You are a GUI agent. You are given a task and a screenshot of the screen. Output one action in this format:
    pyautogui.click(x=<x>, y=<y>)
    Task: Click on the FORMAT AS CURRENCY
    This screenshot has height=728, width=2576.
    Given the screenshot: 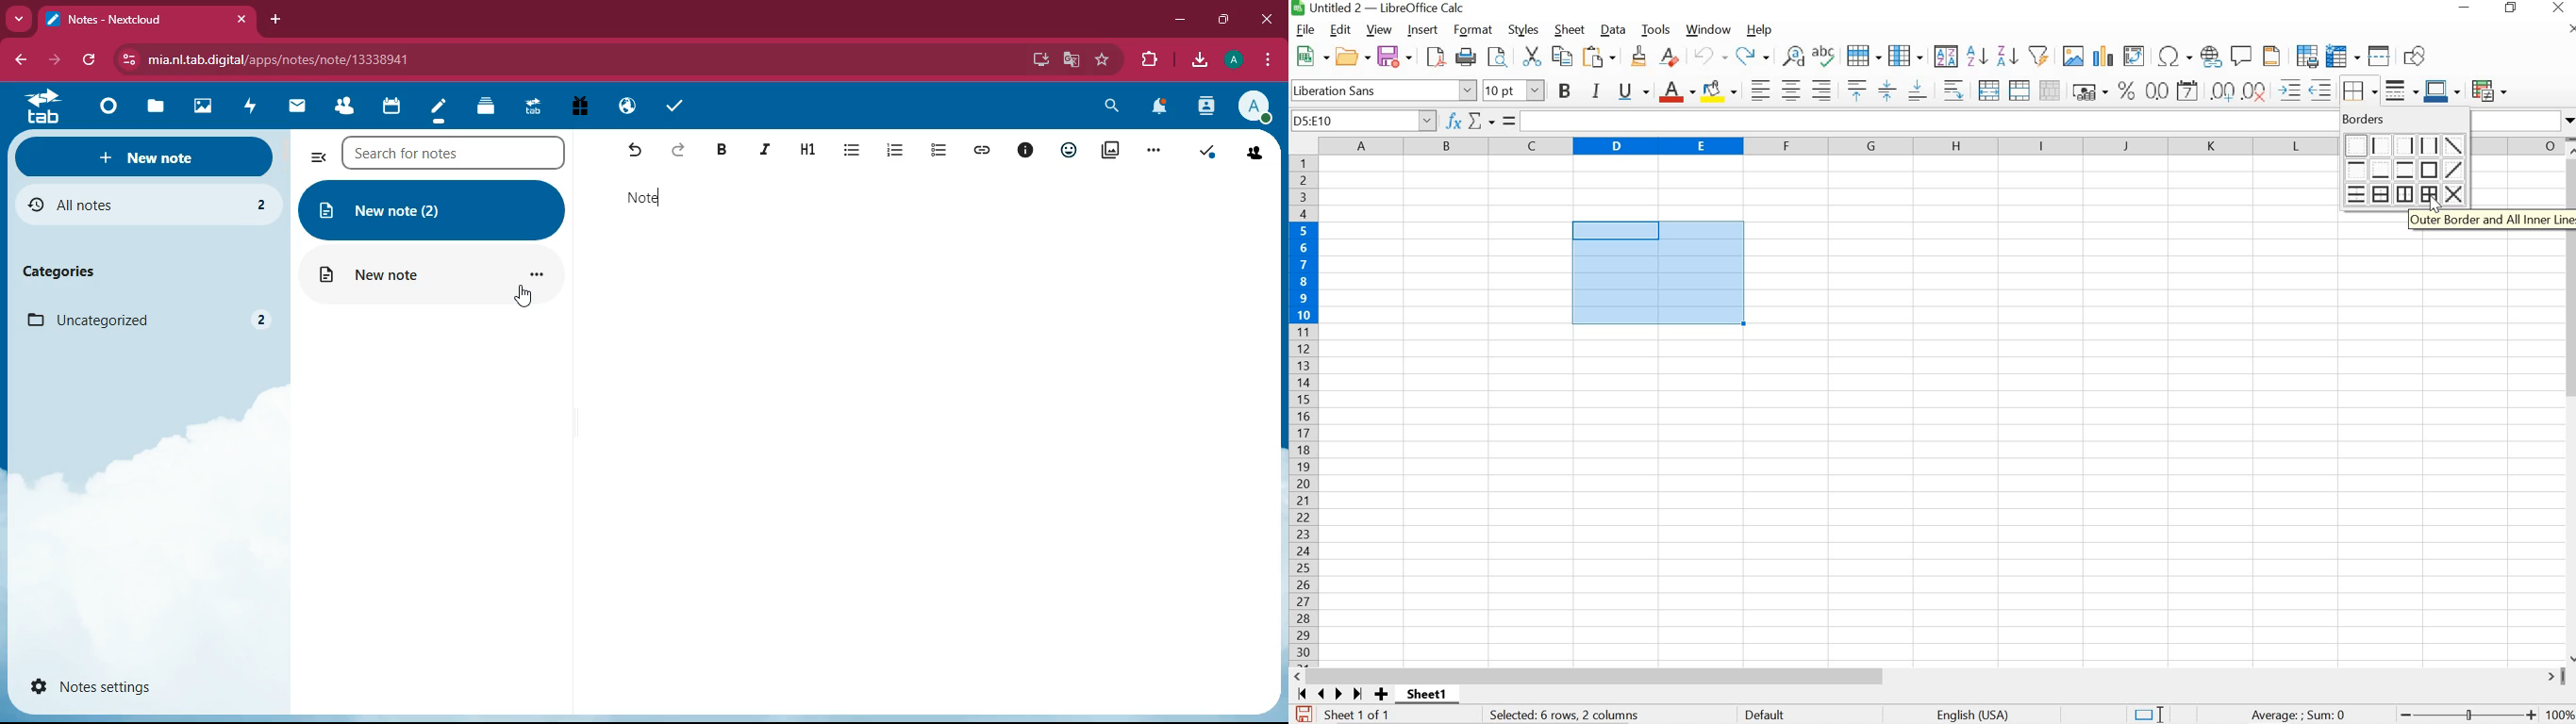 What is the action you would take?
    pyautogui.click(x=2090, y=92)
    